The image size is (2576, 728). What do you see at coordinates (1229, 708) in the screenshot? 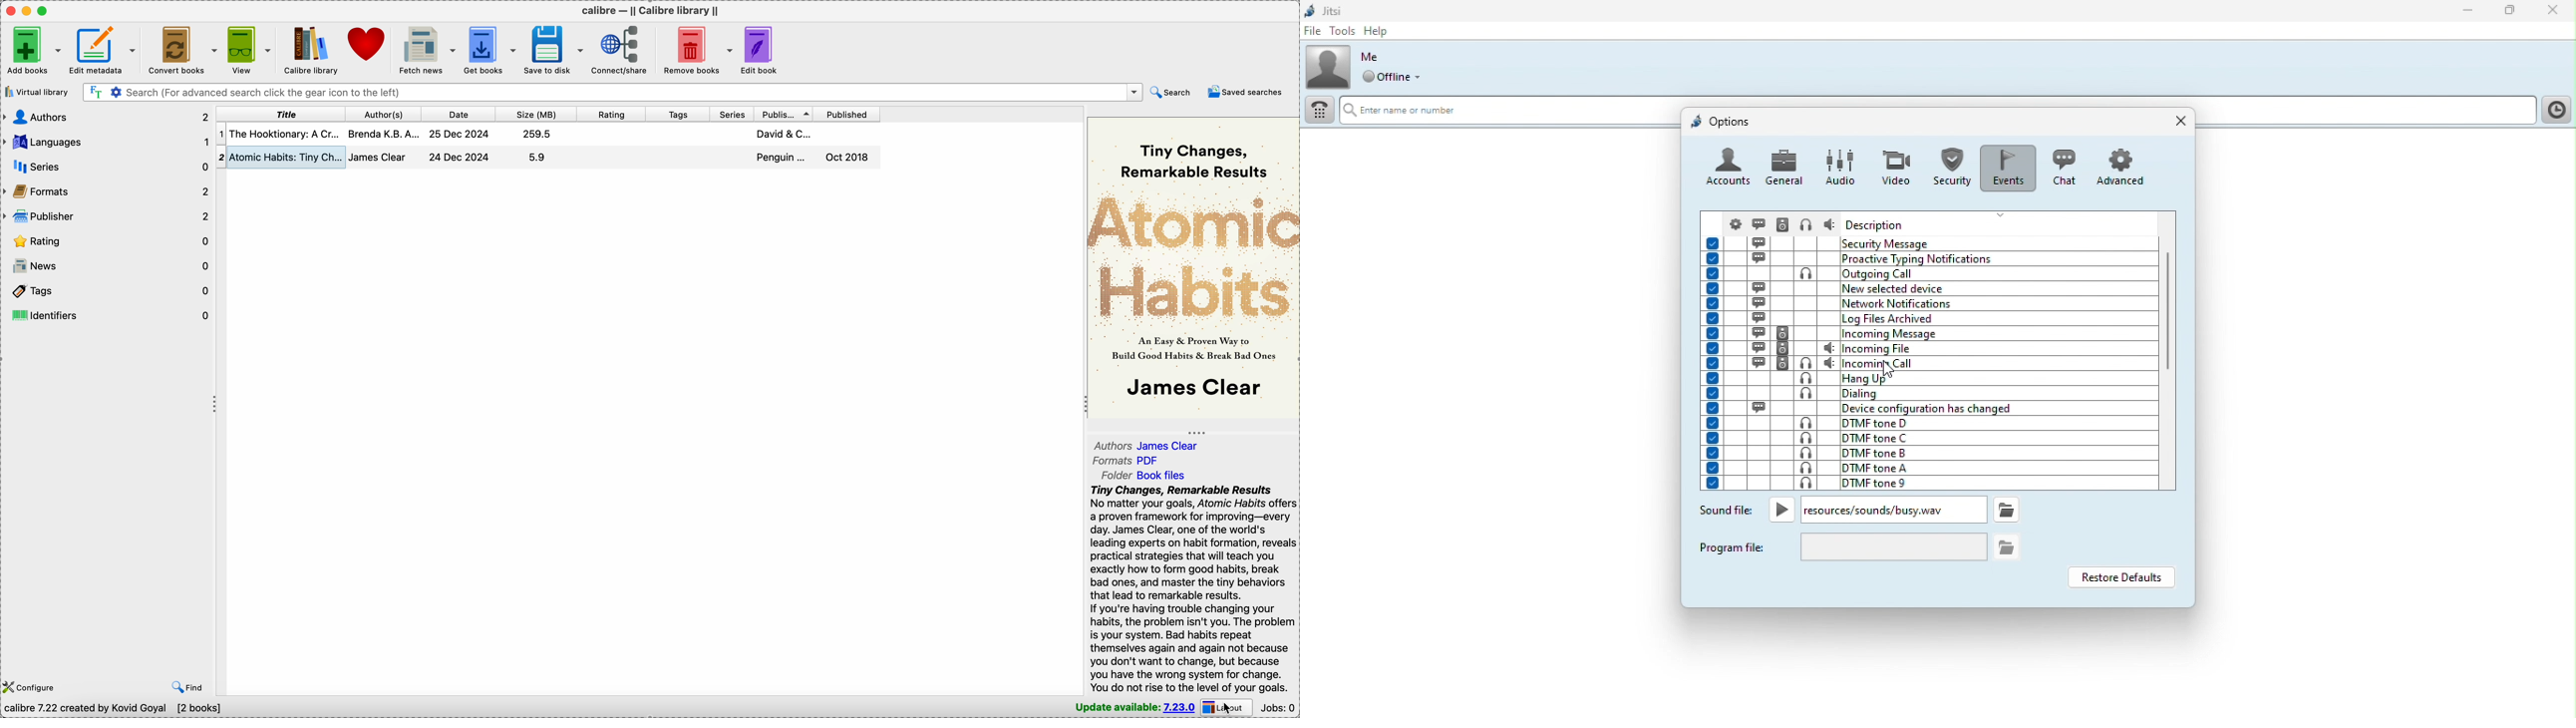
I see `cursor` at bounding box center [1229, 708].